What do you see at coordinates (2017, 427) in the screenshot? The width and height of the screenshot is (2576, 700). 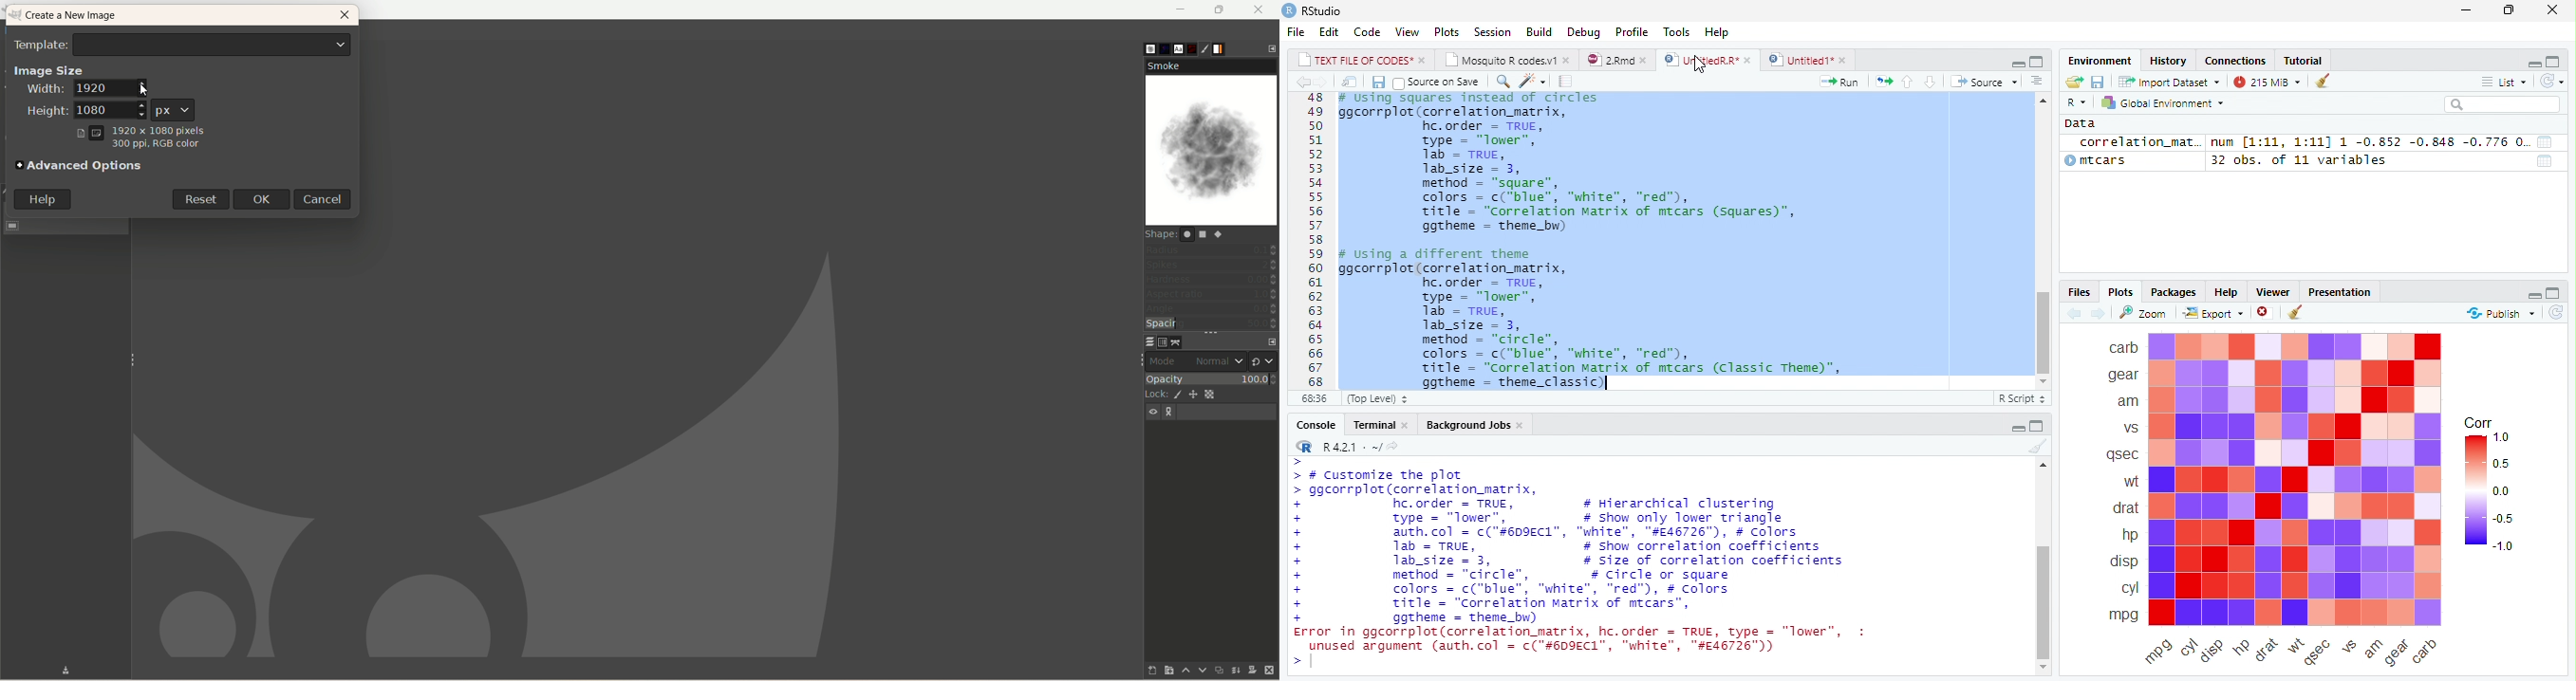 I see `hide r script` at bounding box center [2017, 427].